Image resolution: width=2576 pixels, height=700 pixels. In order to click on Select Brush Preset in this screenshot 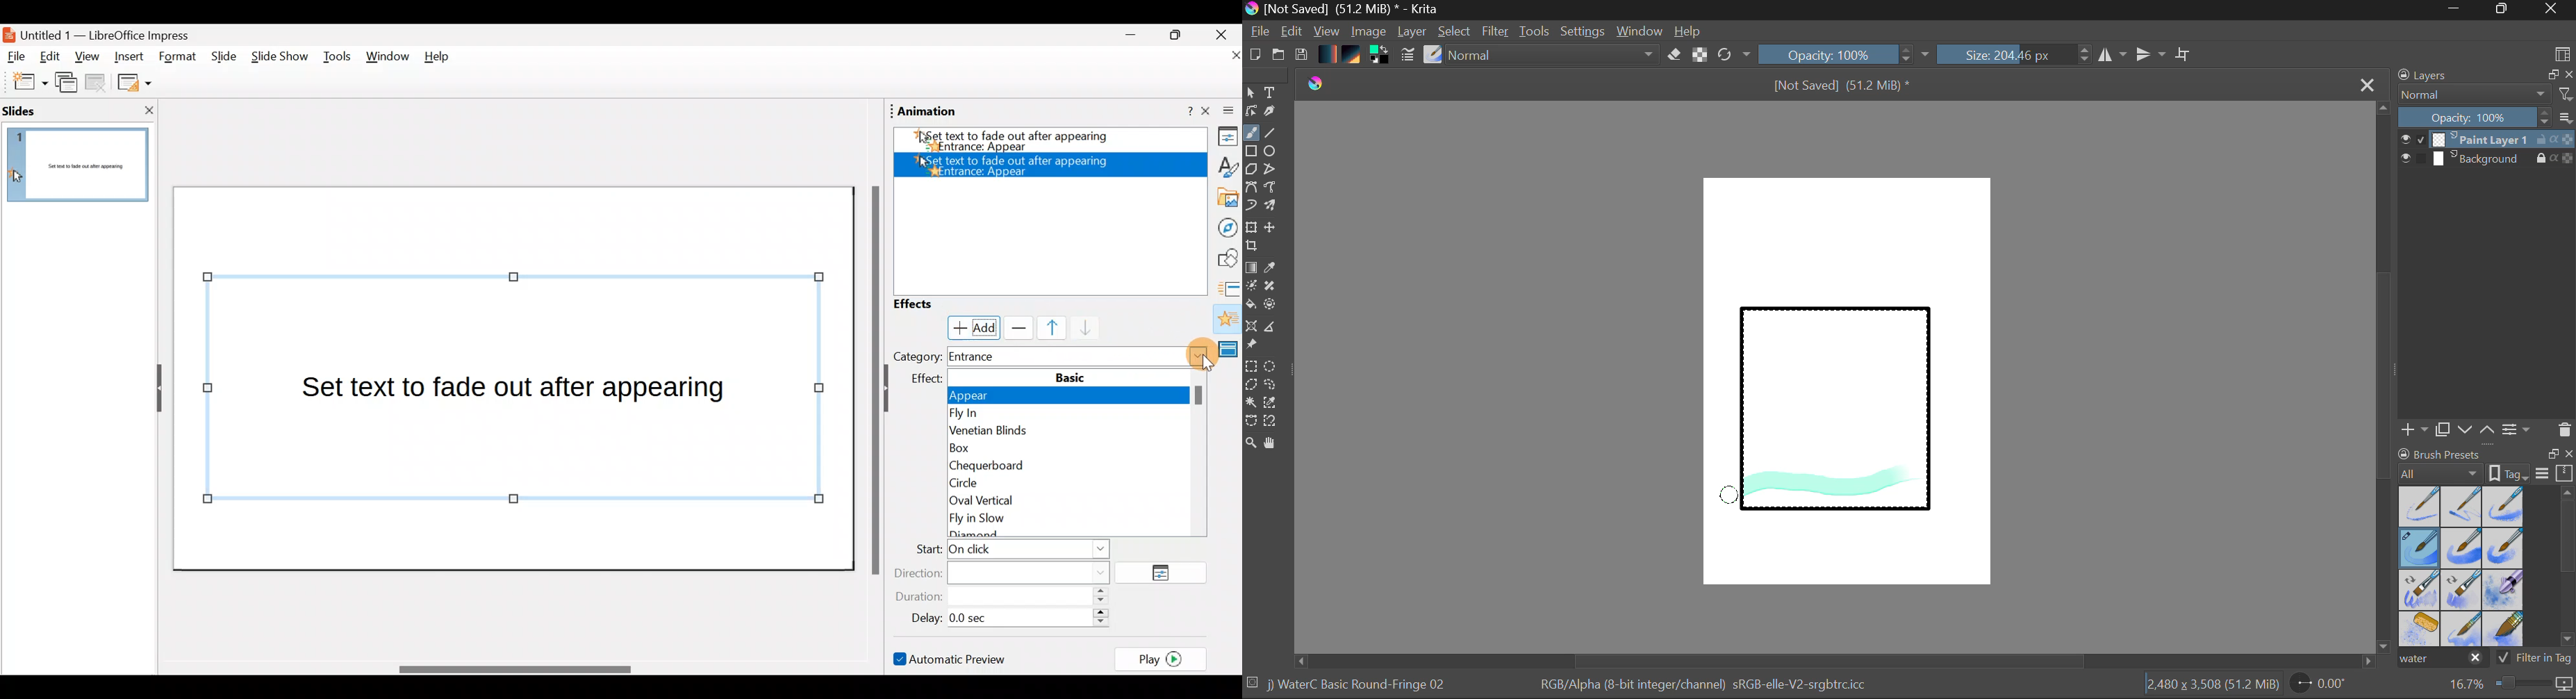, I will do `click(1433, 55)`.